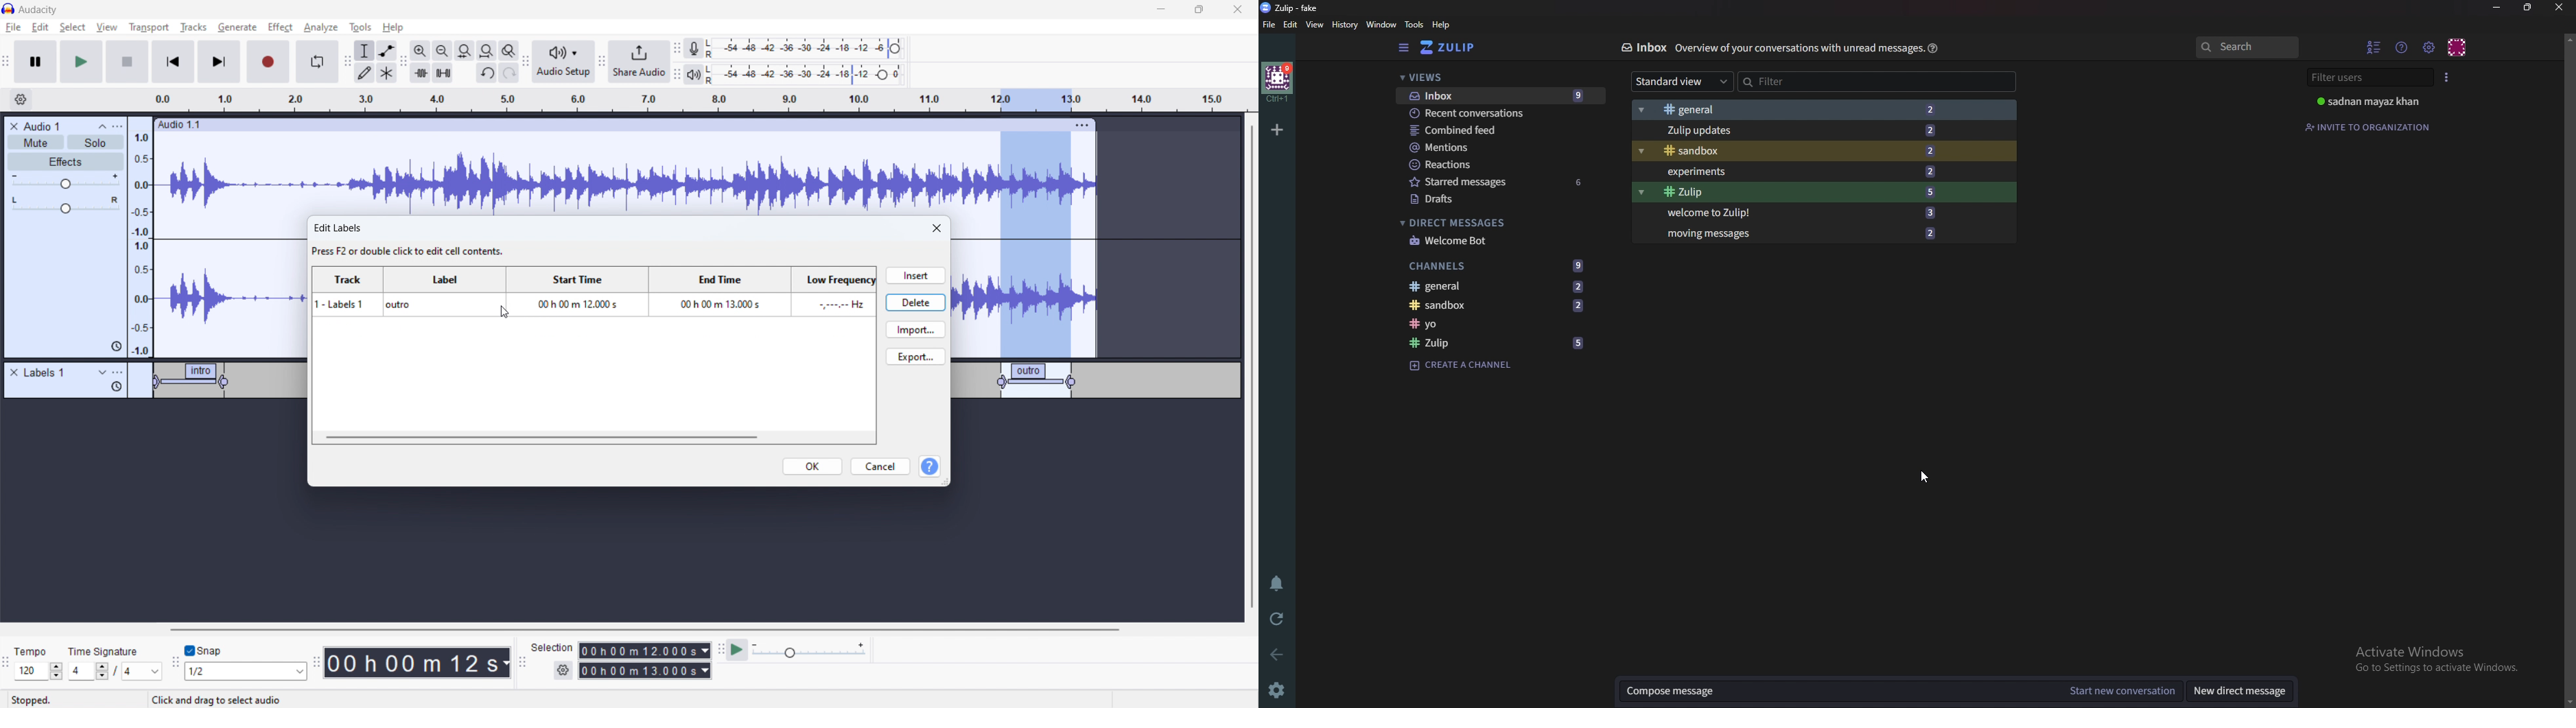  What do you see at coordinates (104, 651) in the screenshot?
I see `time signature` at bounding box center [104, 651].